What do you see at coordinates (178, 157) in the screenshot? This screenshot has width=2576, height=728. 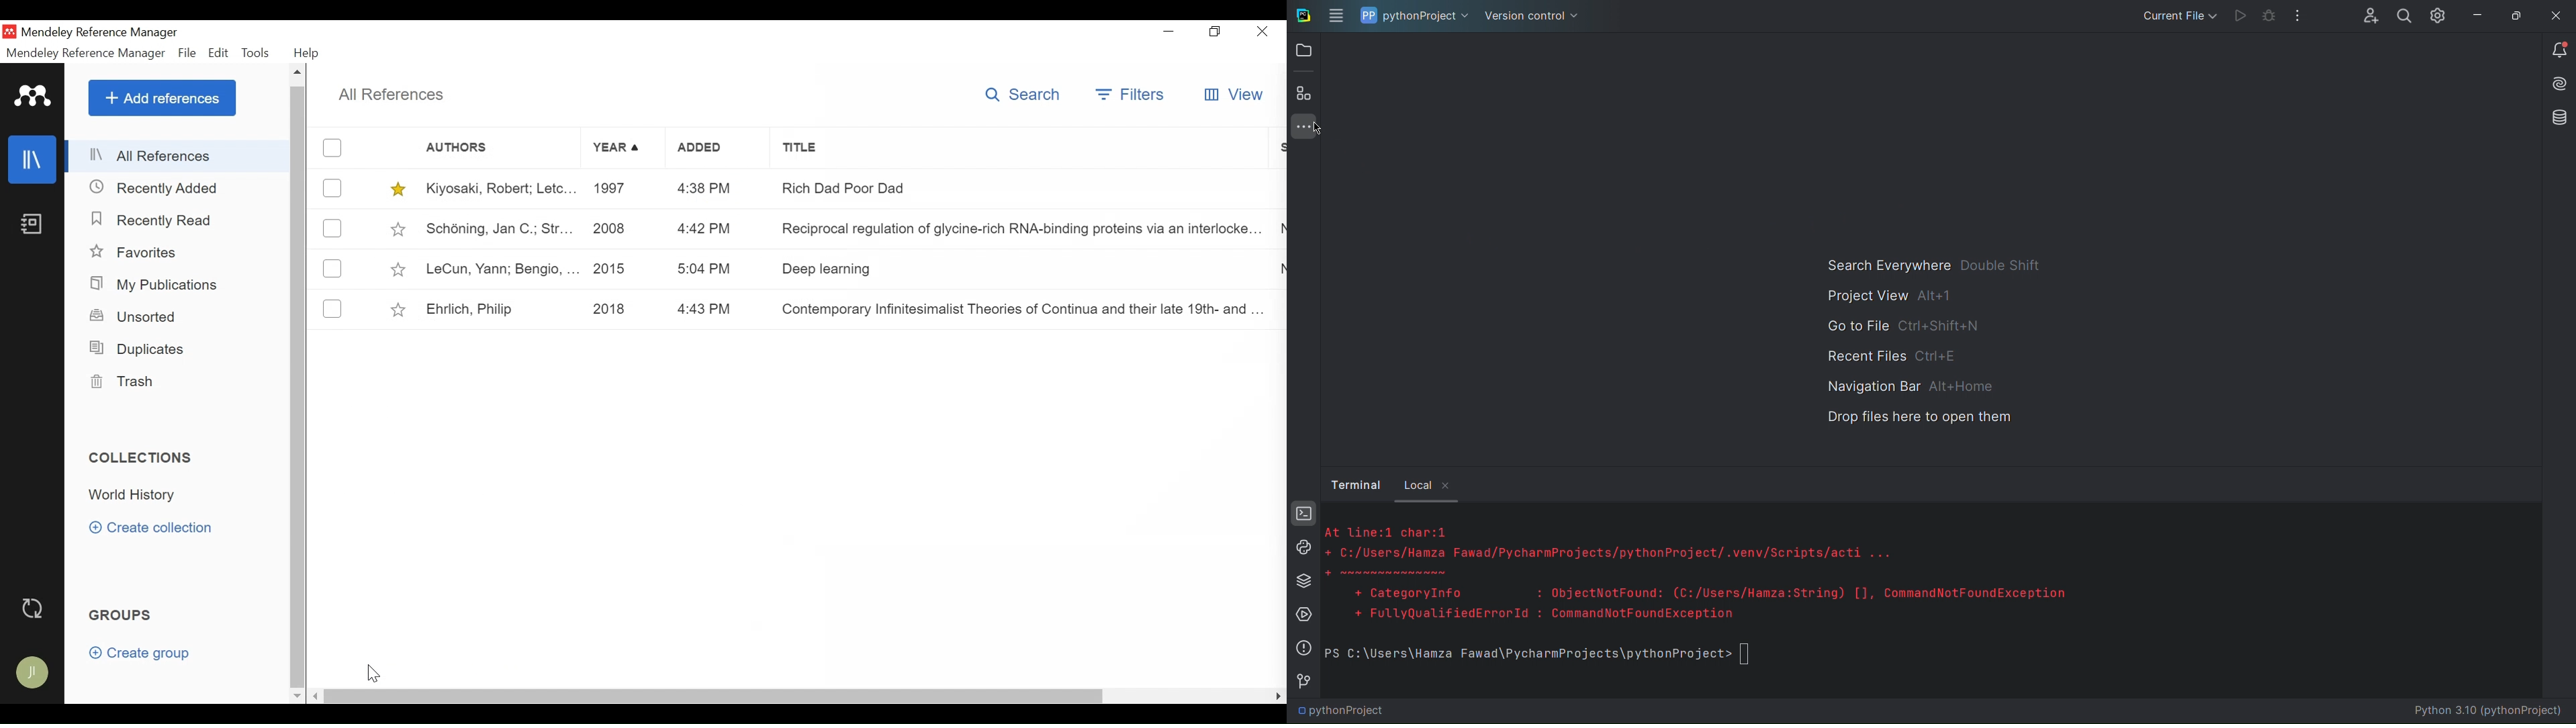 I see `All References` at bounding box center [178, 157].